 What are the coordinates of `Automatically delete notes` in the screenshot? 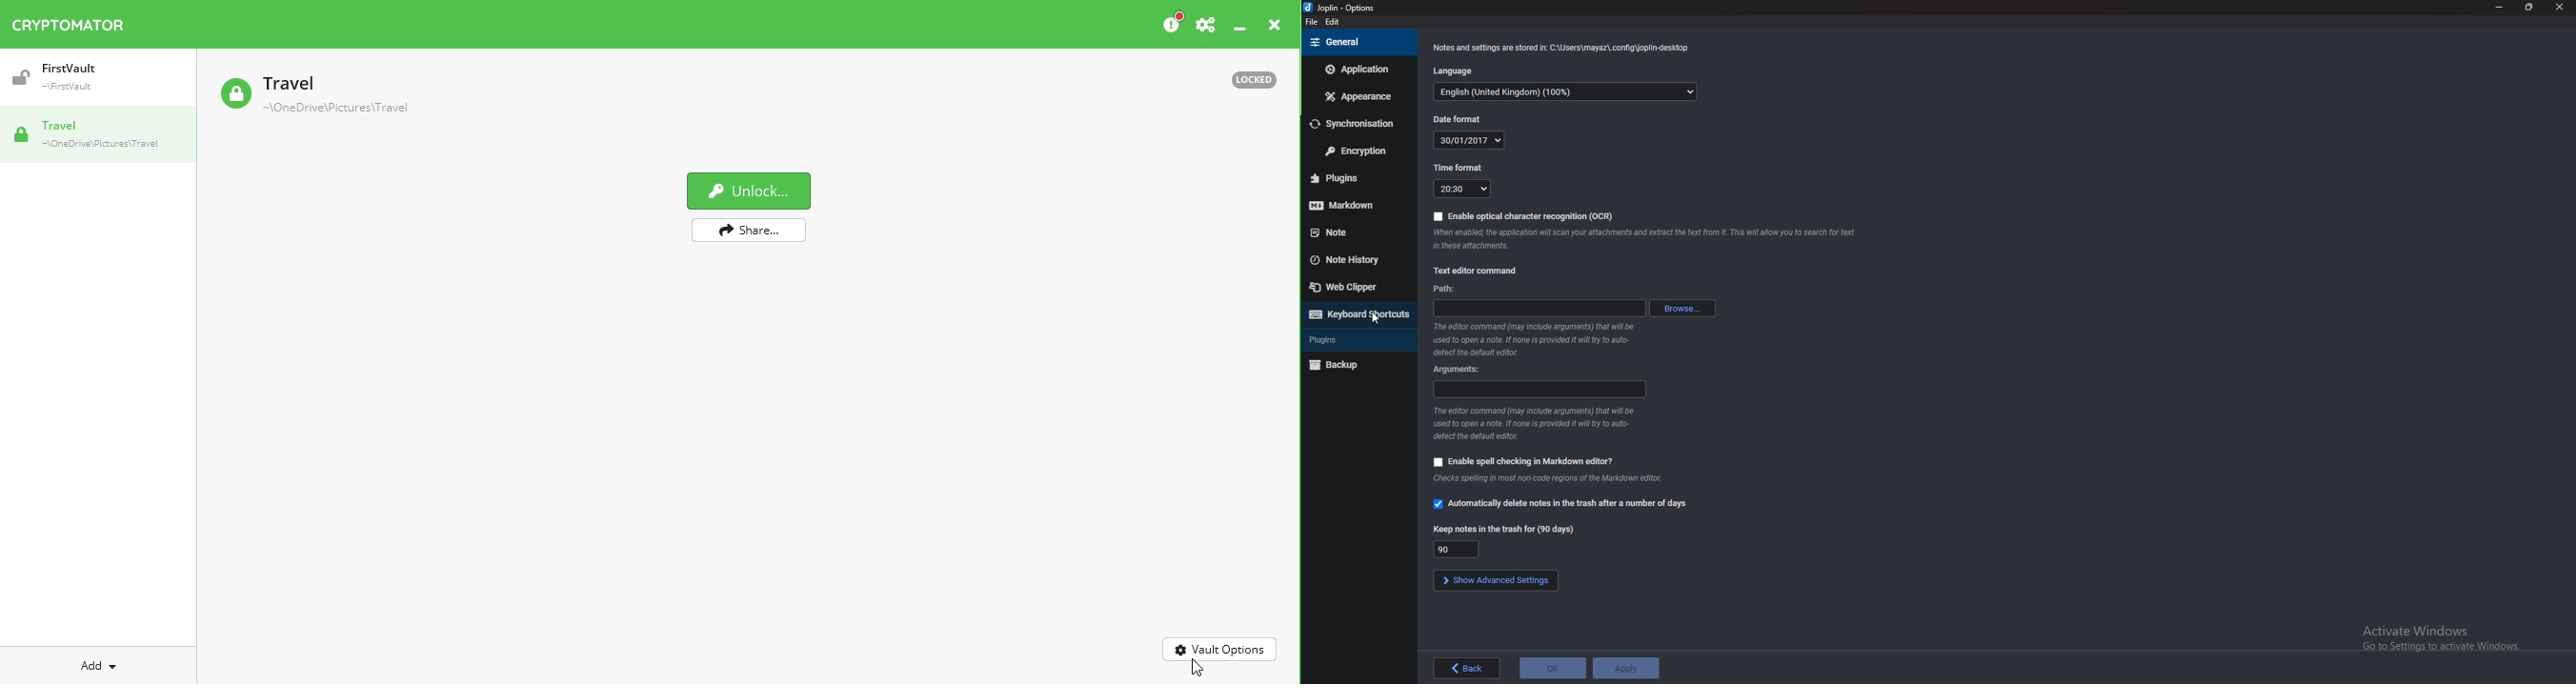 It's located at (1564, 503).